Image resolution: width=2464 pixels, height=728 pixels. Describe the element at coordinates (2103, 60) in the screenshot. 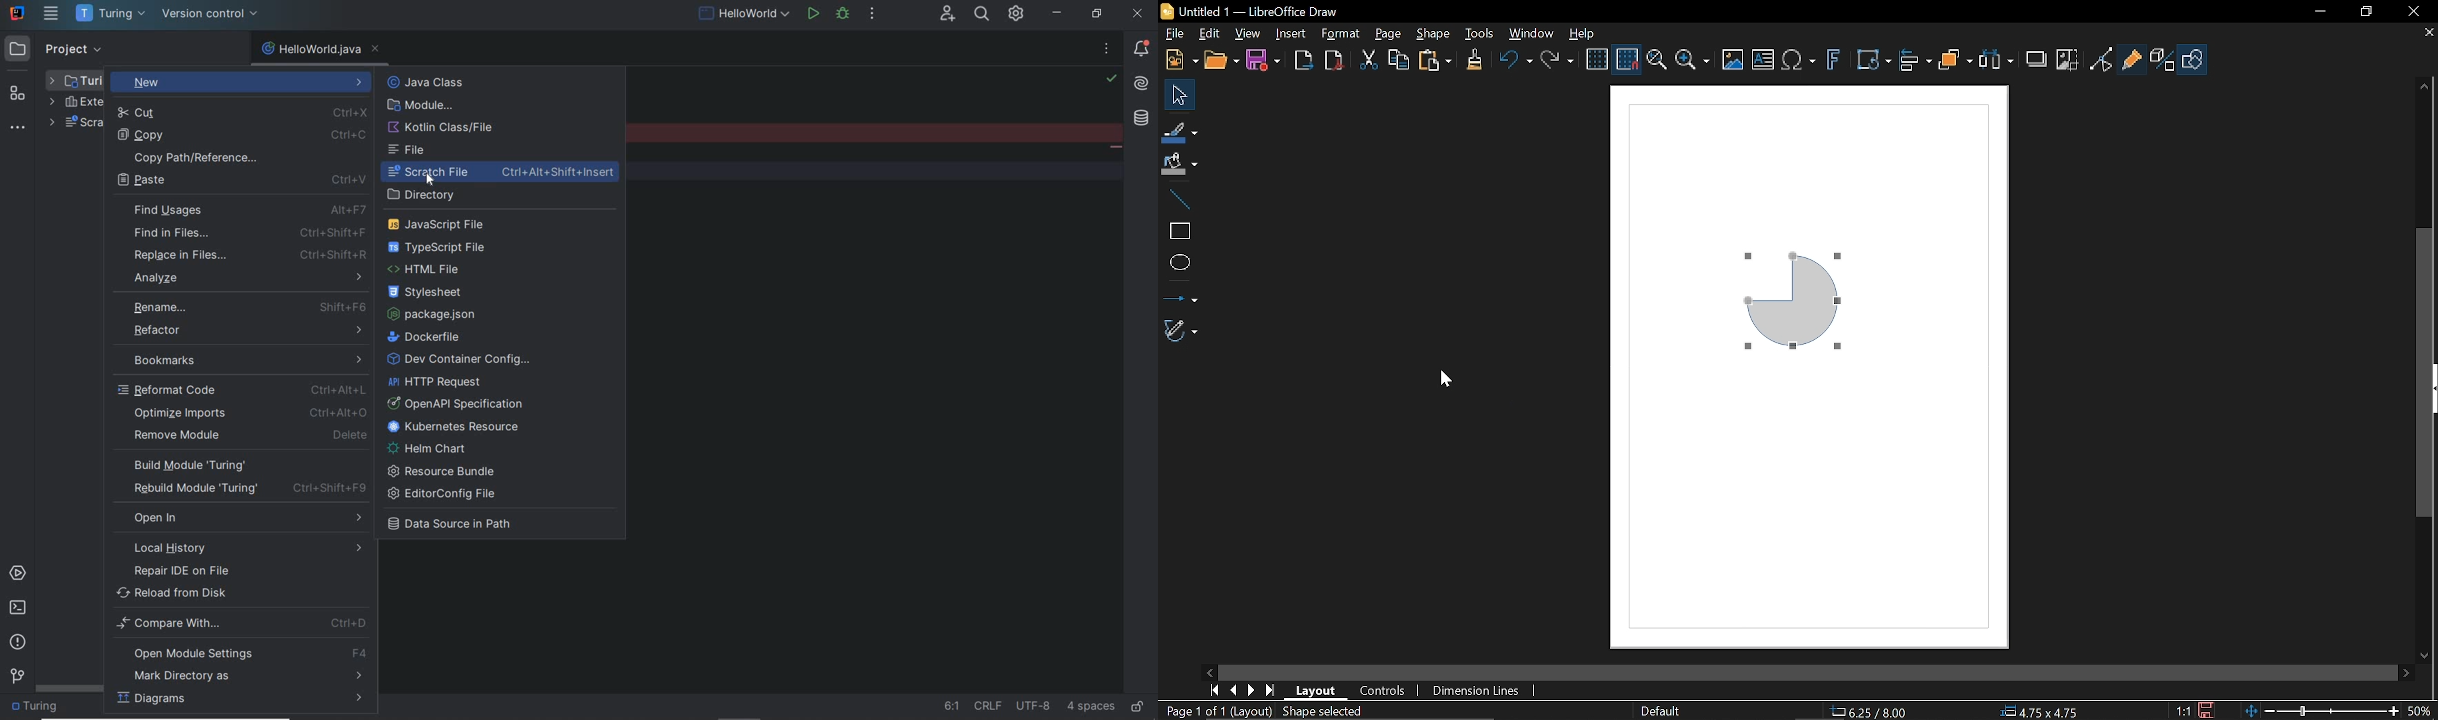

I see `Toggle ` at that location.